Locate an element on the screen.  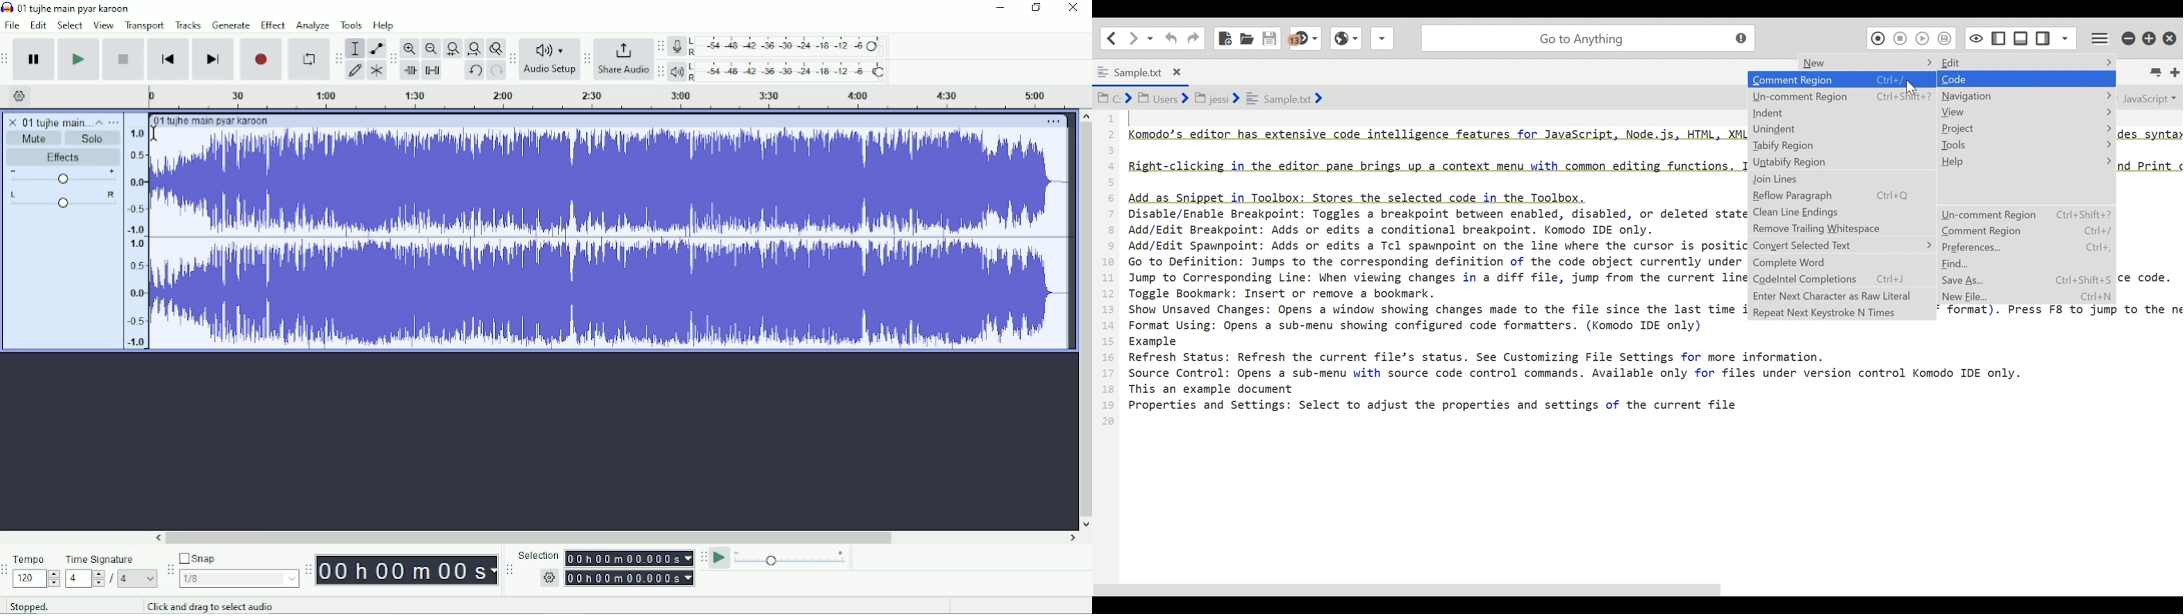
Trim audio outside selection is located at coordinates (412, 71).